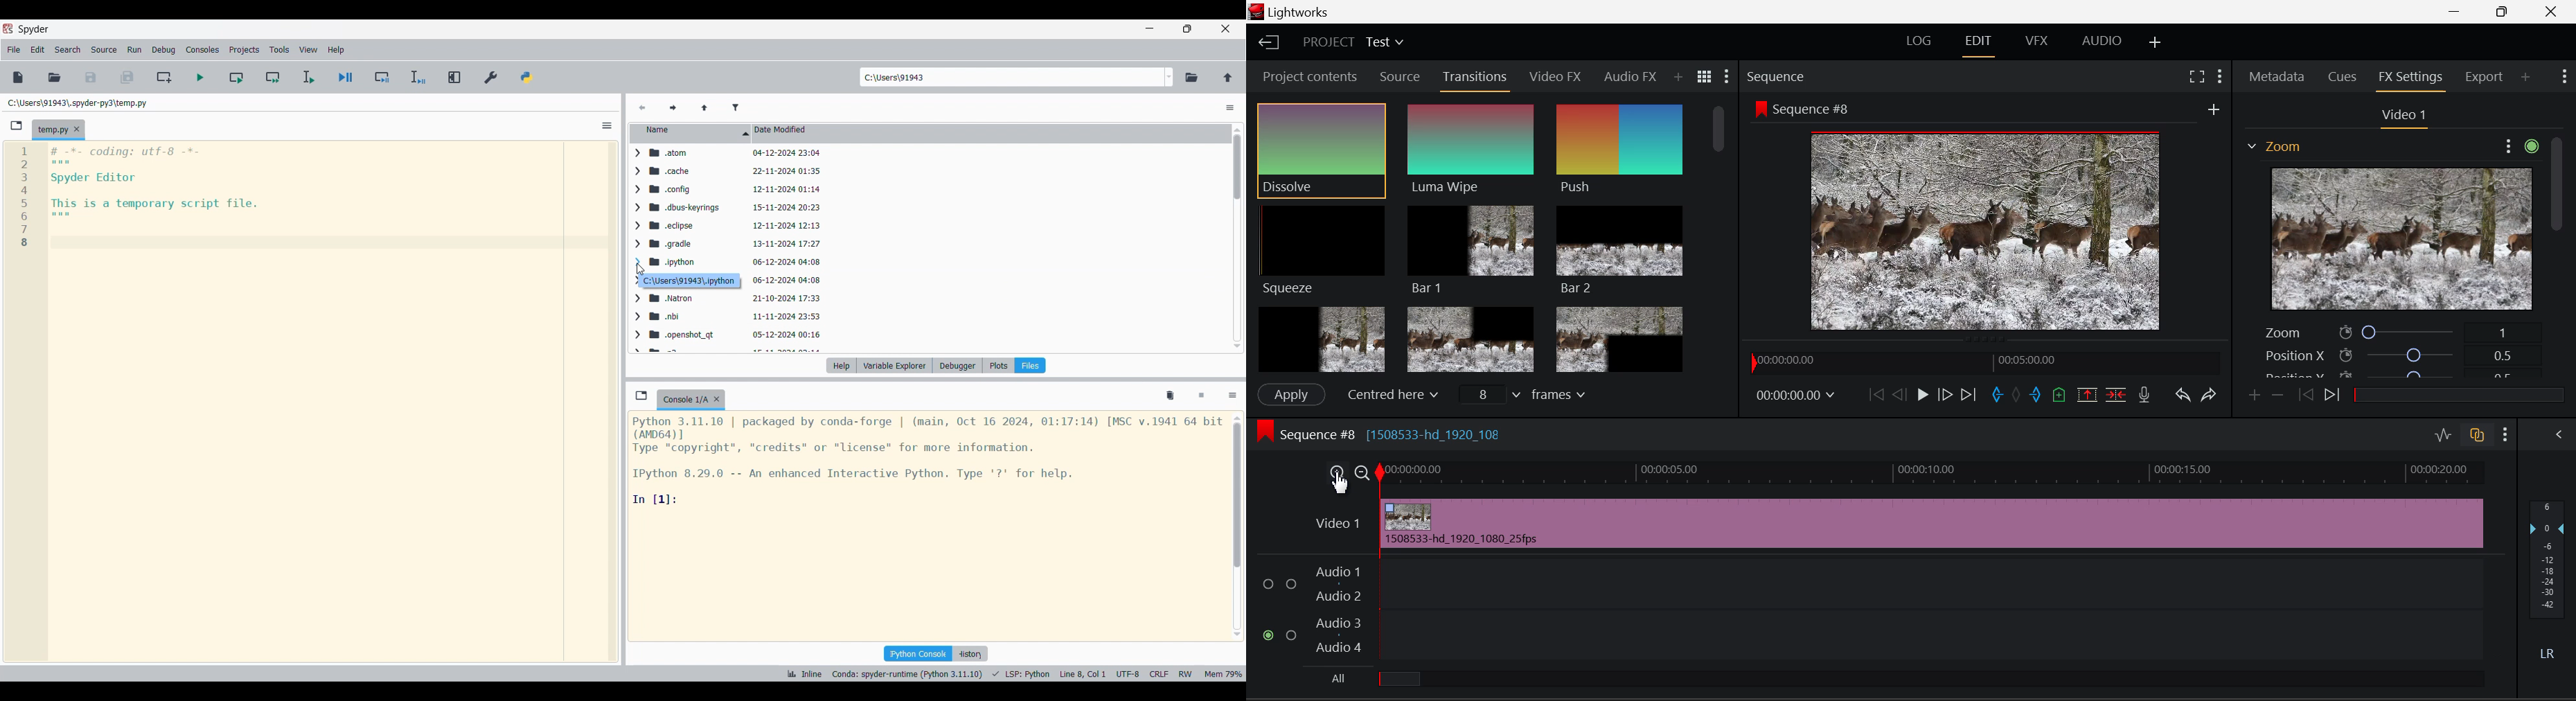 The height and width of the screenshot is (728, 2576). I want to click on Current tab, so click(684, 400).